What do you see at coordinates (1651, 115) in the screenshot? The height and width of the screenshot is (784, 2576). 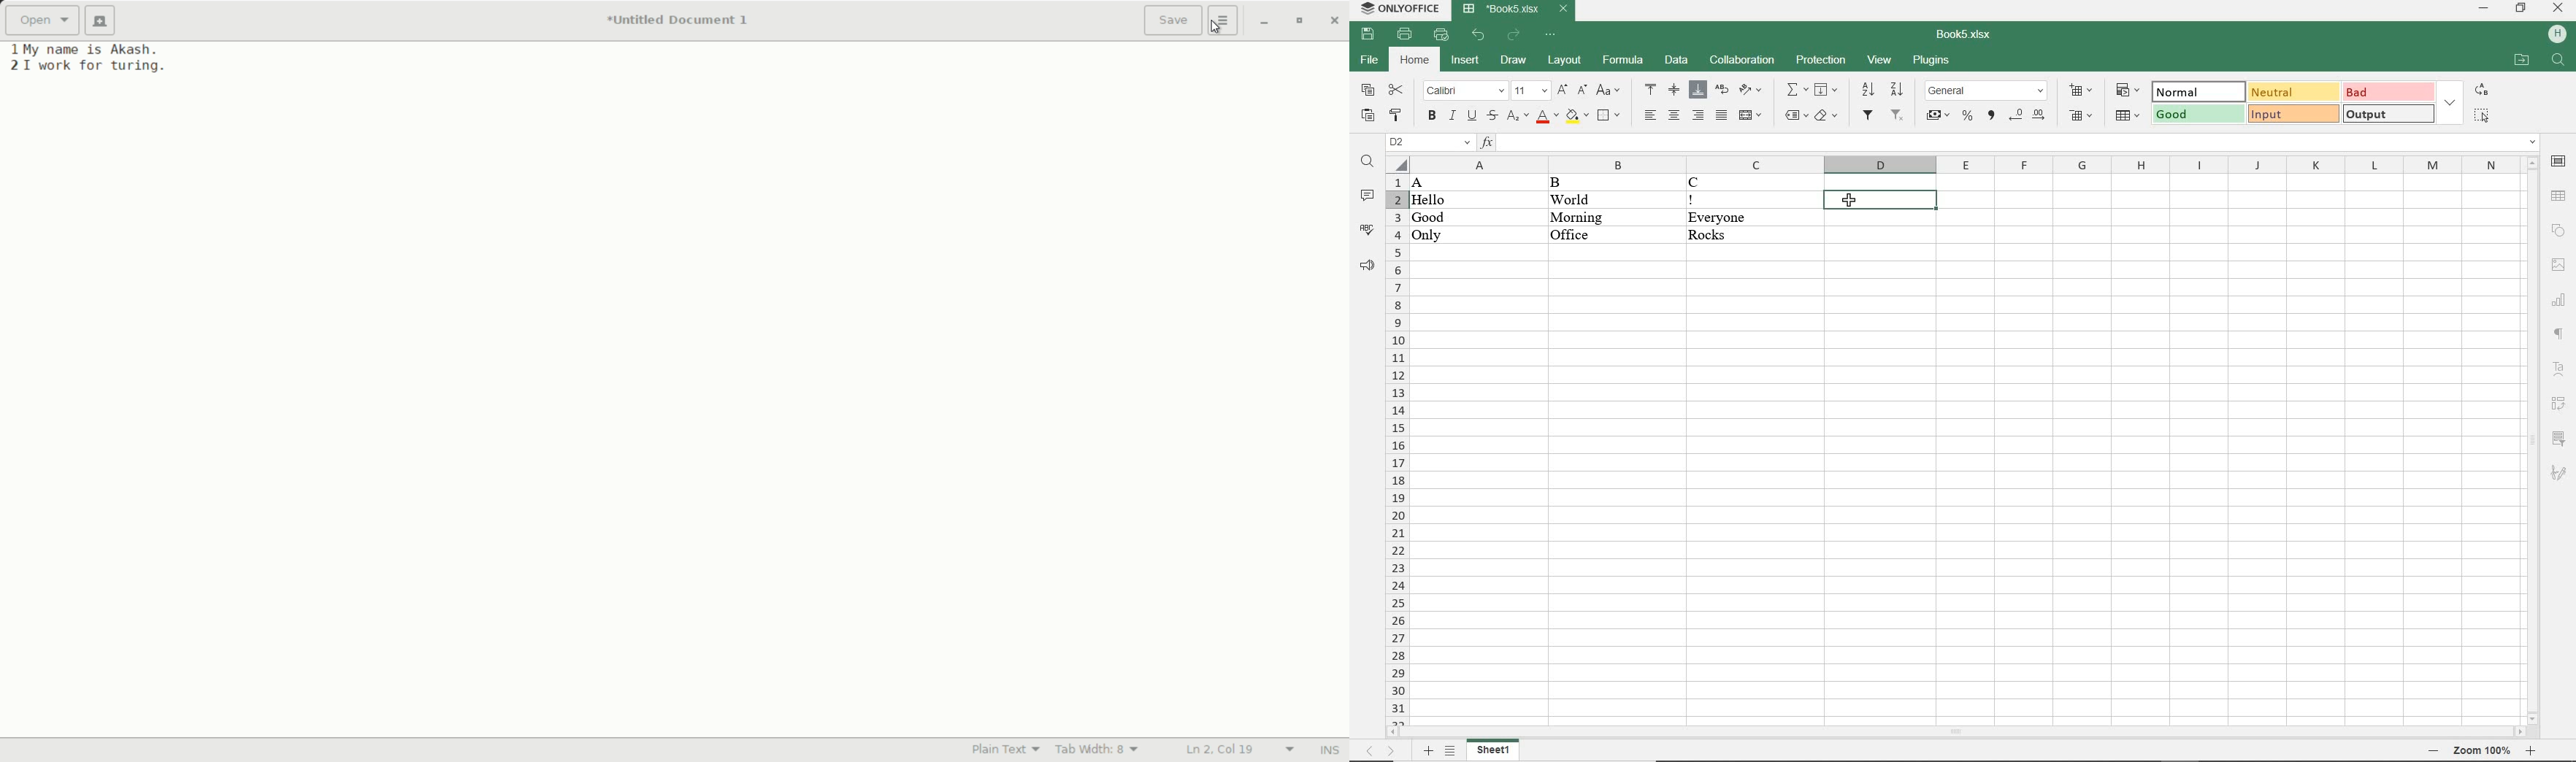 I see `ALIGN LEFT` at bounding box center [1651, 115].